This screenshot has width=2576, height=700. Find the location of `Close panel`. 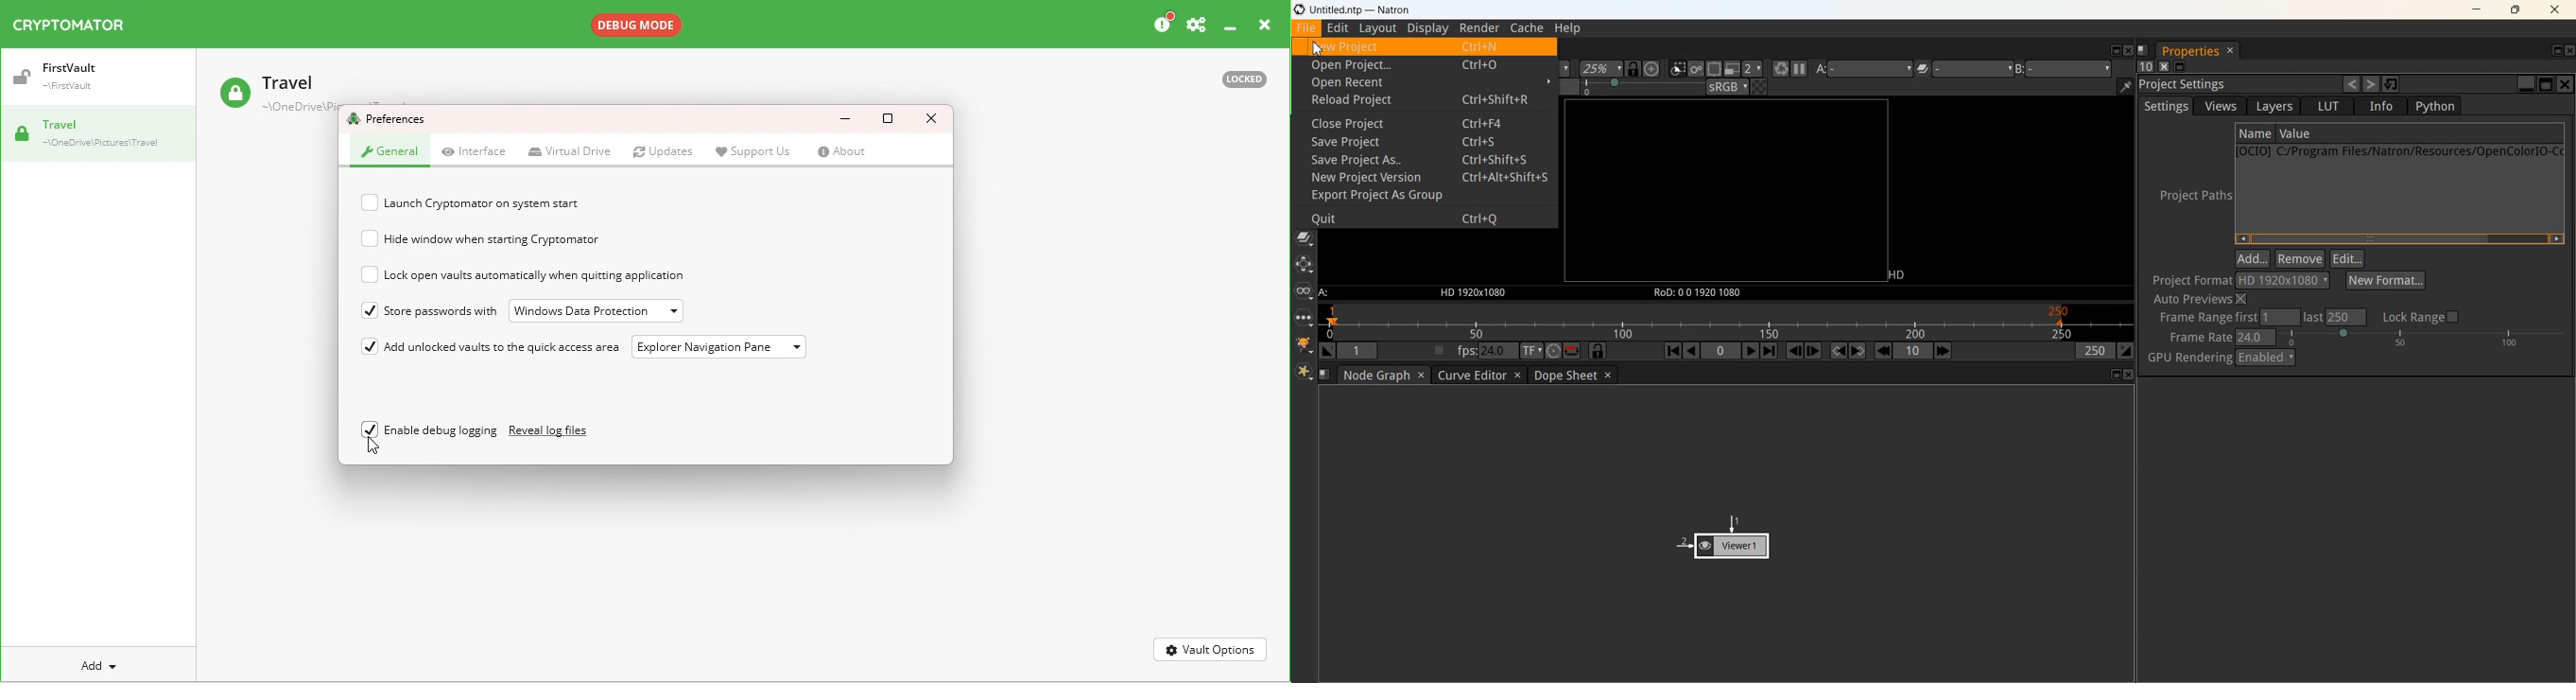

Close panel is located at coordinates (2164, 66).